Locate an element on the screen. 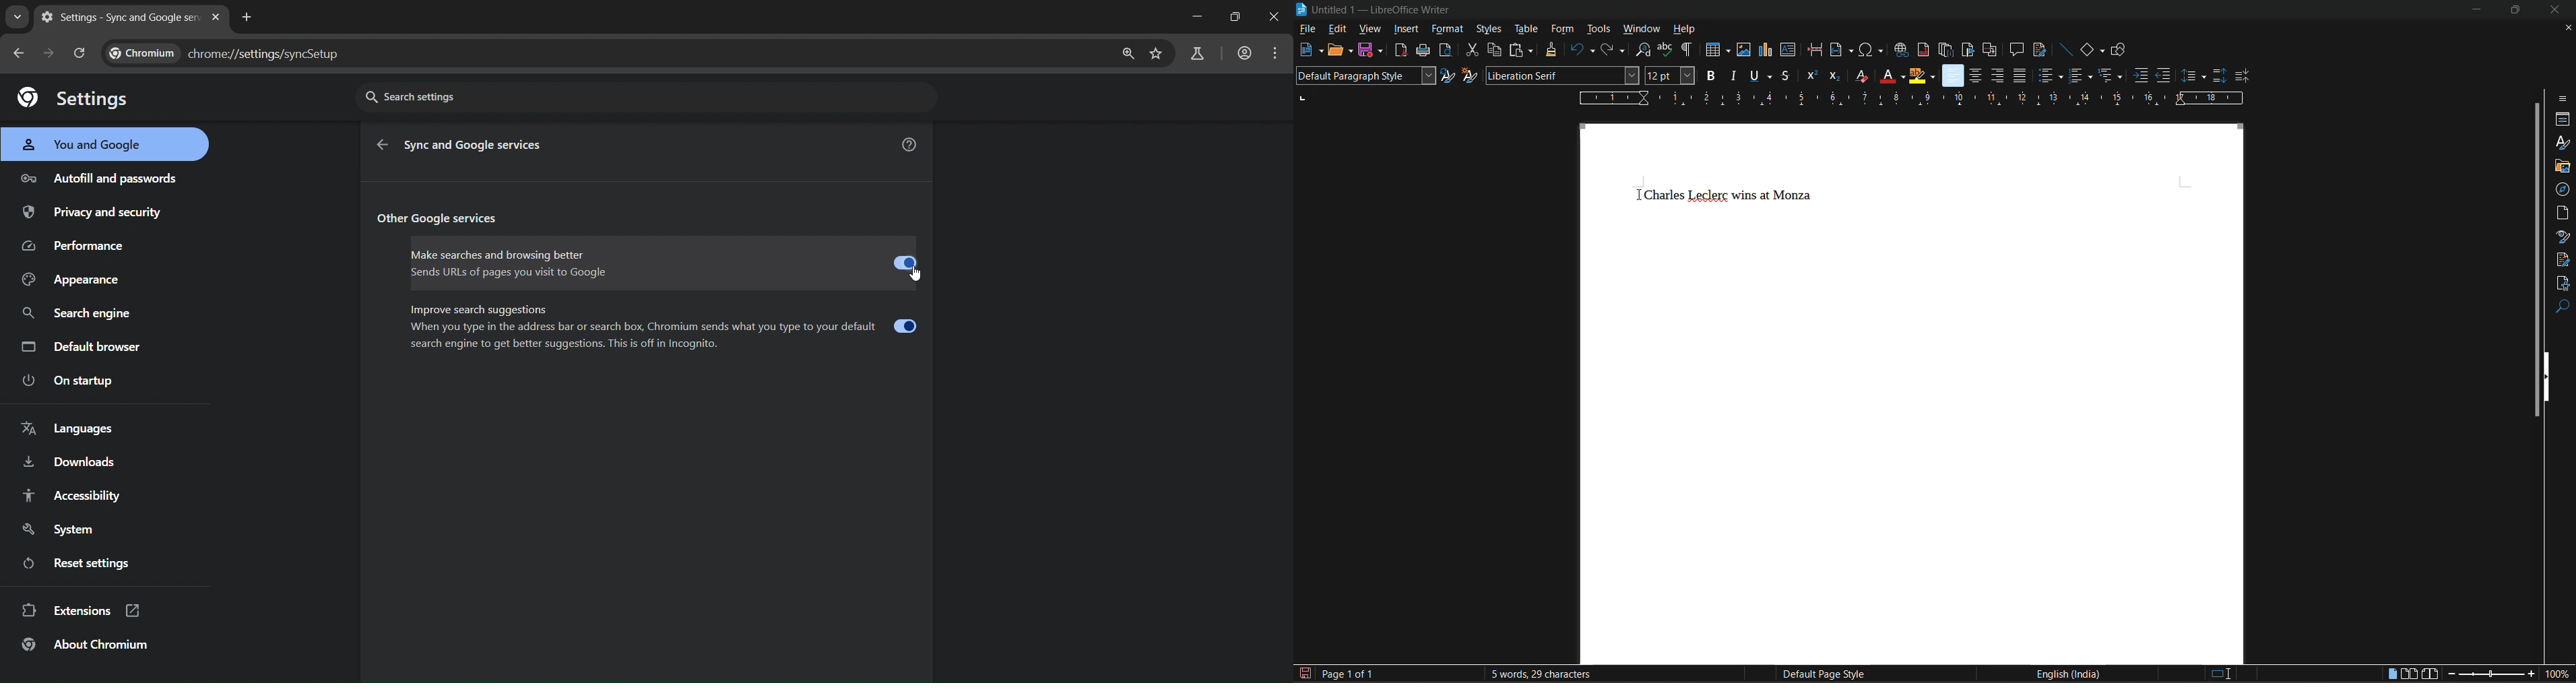 Image resolution: width=2576 pixels, height=700 pixels. italic is located at coordinates (1733, 75).